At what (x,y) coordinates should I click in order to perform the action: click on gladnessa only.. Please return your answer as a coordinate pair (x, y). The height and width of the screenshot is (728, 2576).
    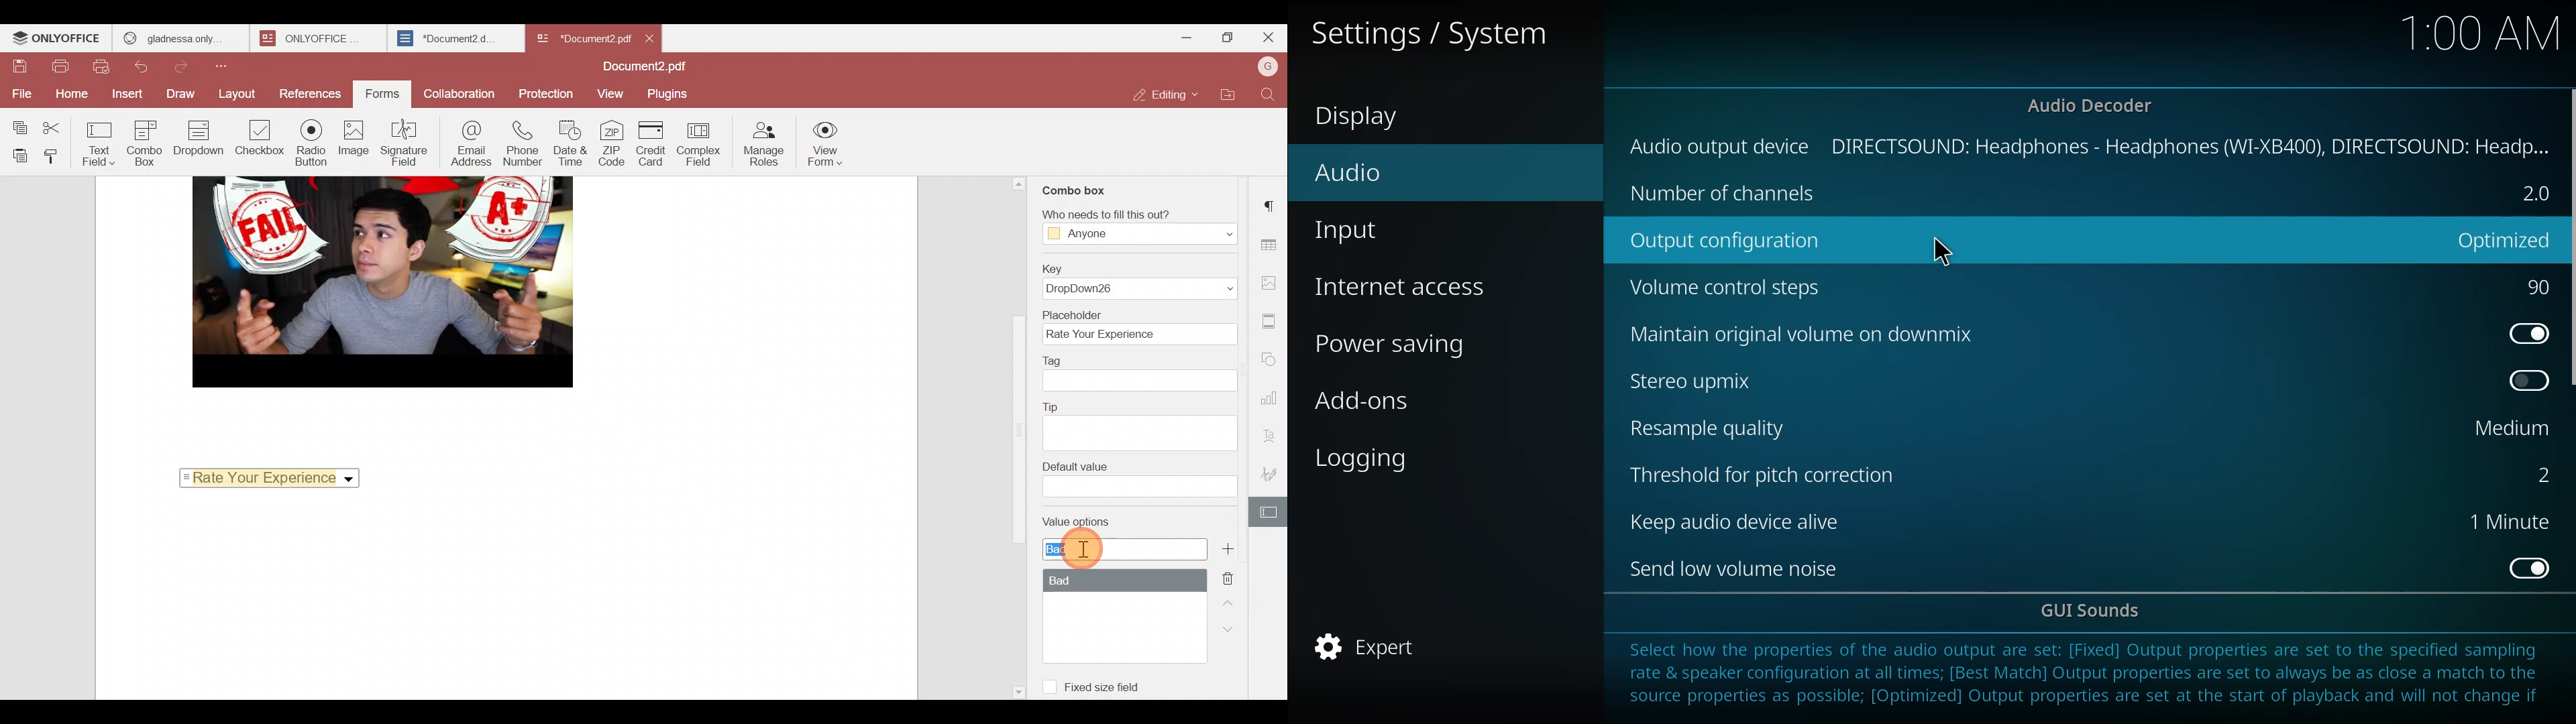
    Looking at the image, I should click on (173, 36).